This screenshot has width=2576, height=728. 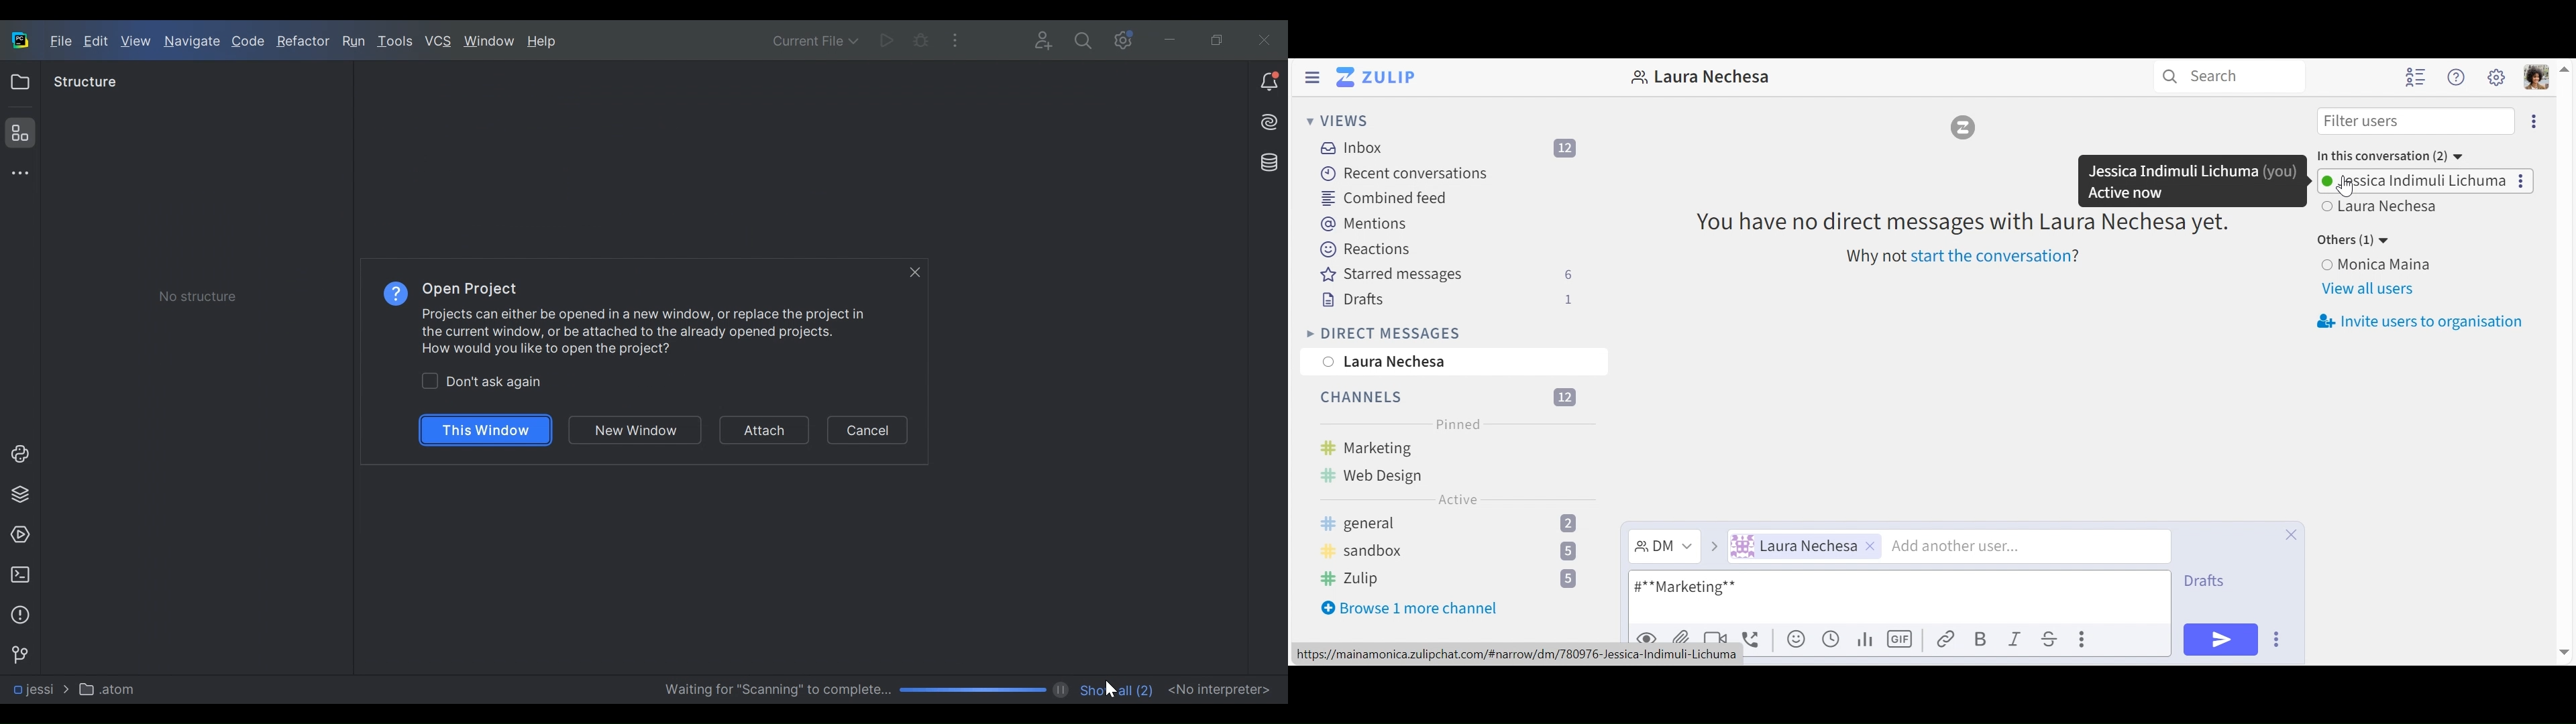 What do you see at coordinates (1982, 640) in the screenshot?
I see `Bold` at bounding box center [1982, 640].